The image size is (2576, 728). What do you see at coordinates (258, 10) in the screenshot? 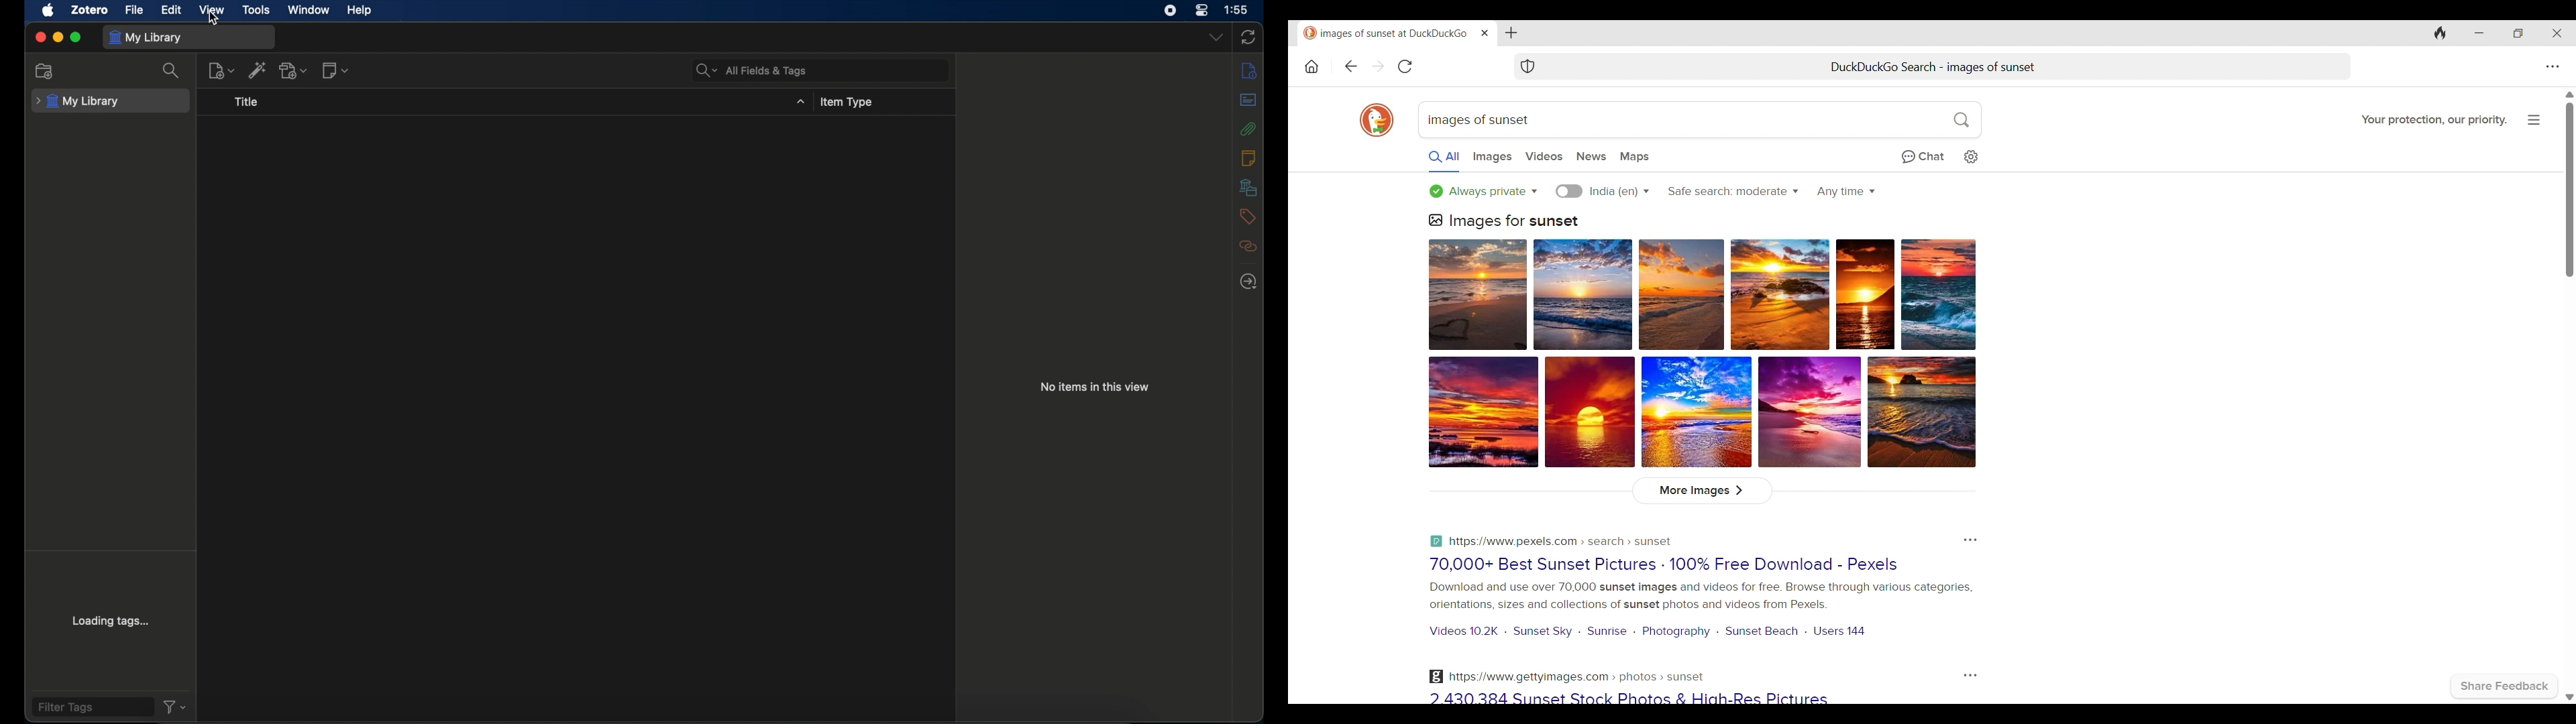
I see `tools` at bounding box center [258, 10].